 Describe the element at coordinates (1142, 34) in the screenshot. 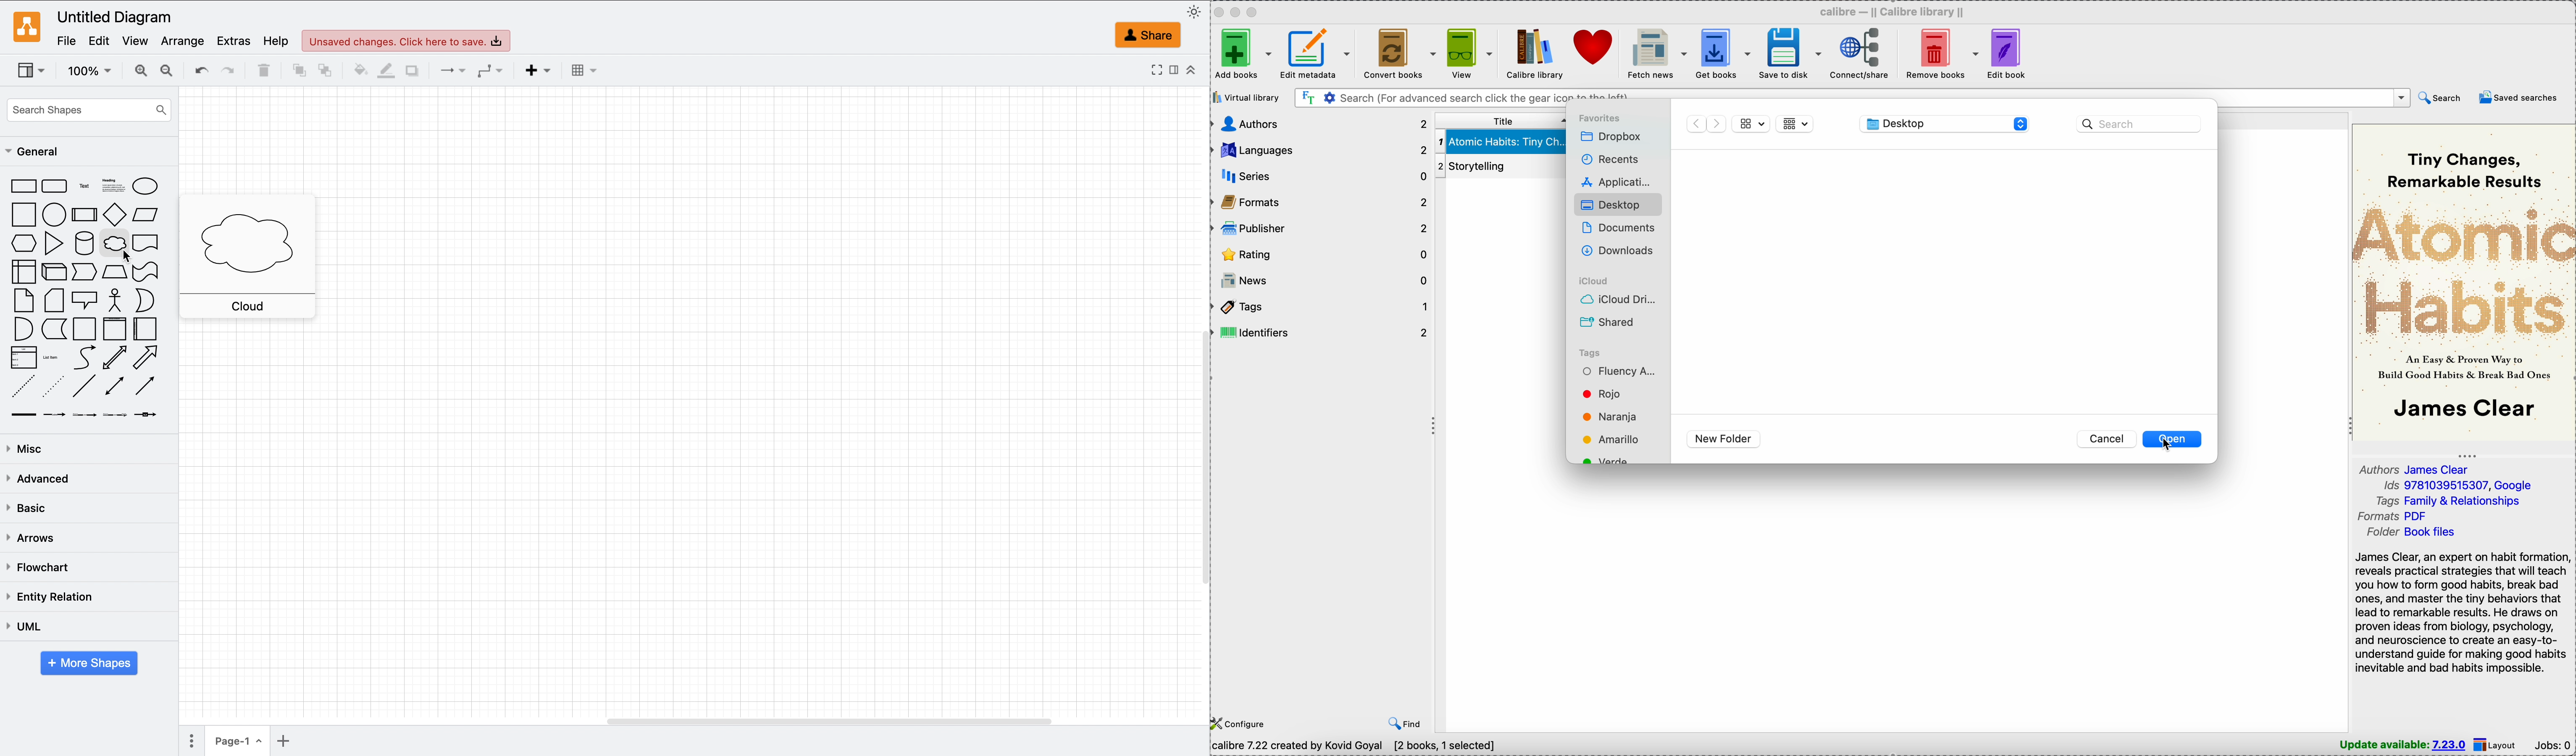

I see `share` at that location.